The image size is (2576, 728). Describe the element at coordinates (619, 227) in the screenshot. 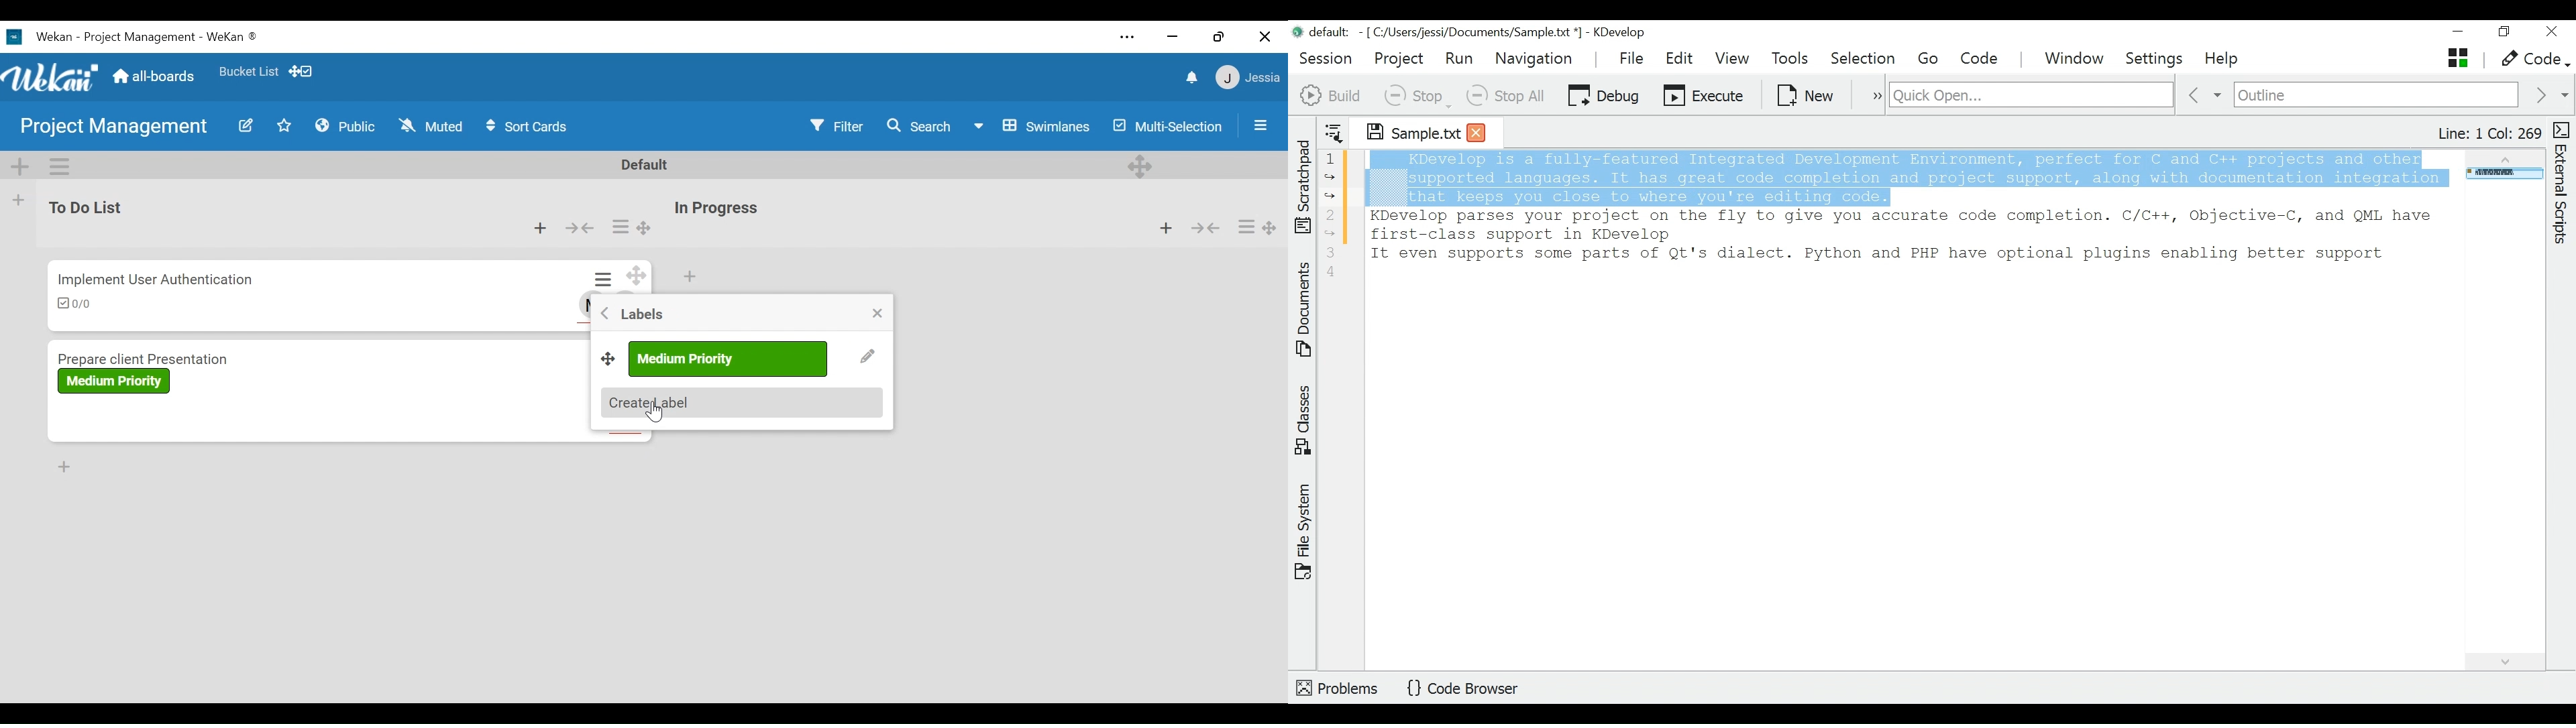

I see `Card actions` at that location.